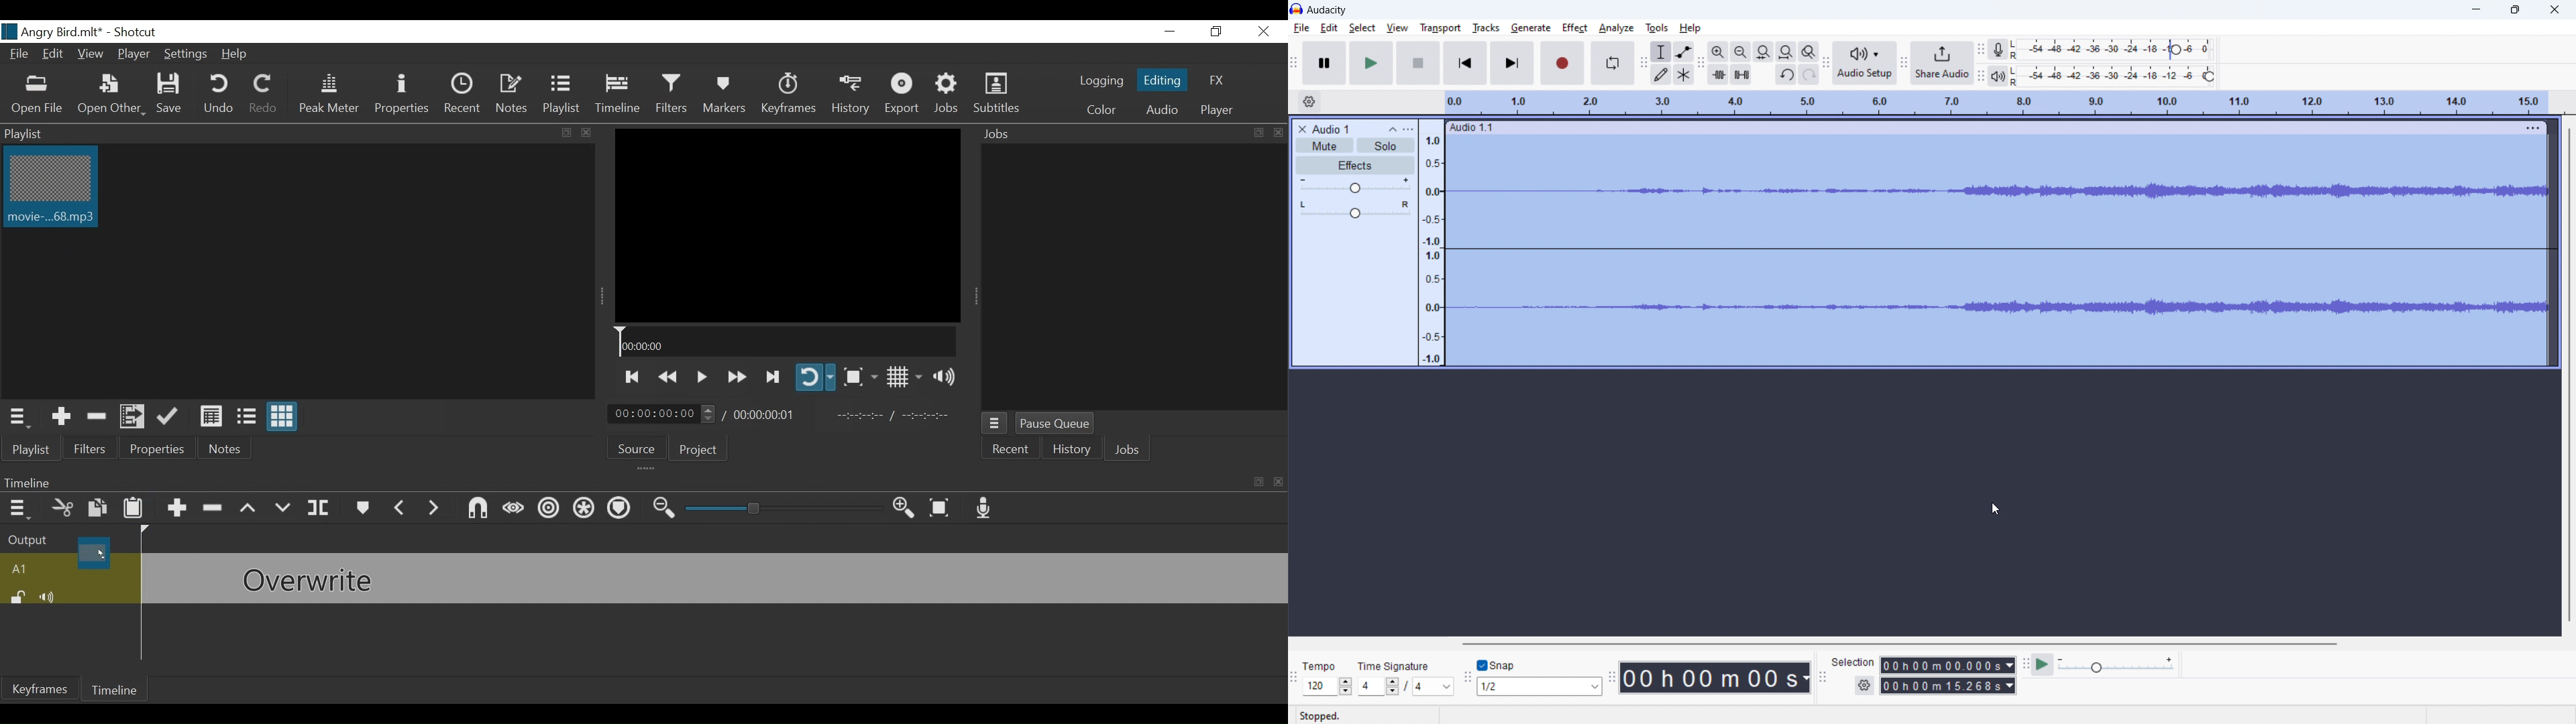  What do you see at coordinates (1741, 74) in the screenshot?
I see `silence selection` at bounding box center [1741, 74].